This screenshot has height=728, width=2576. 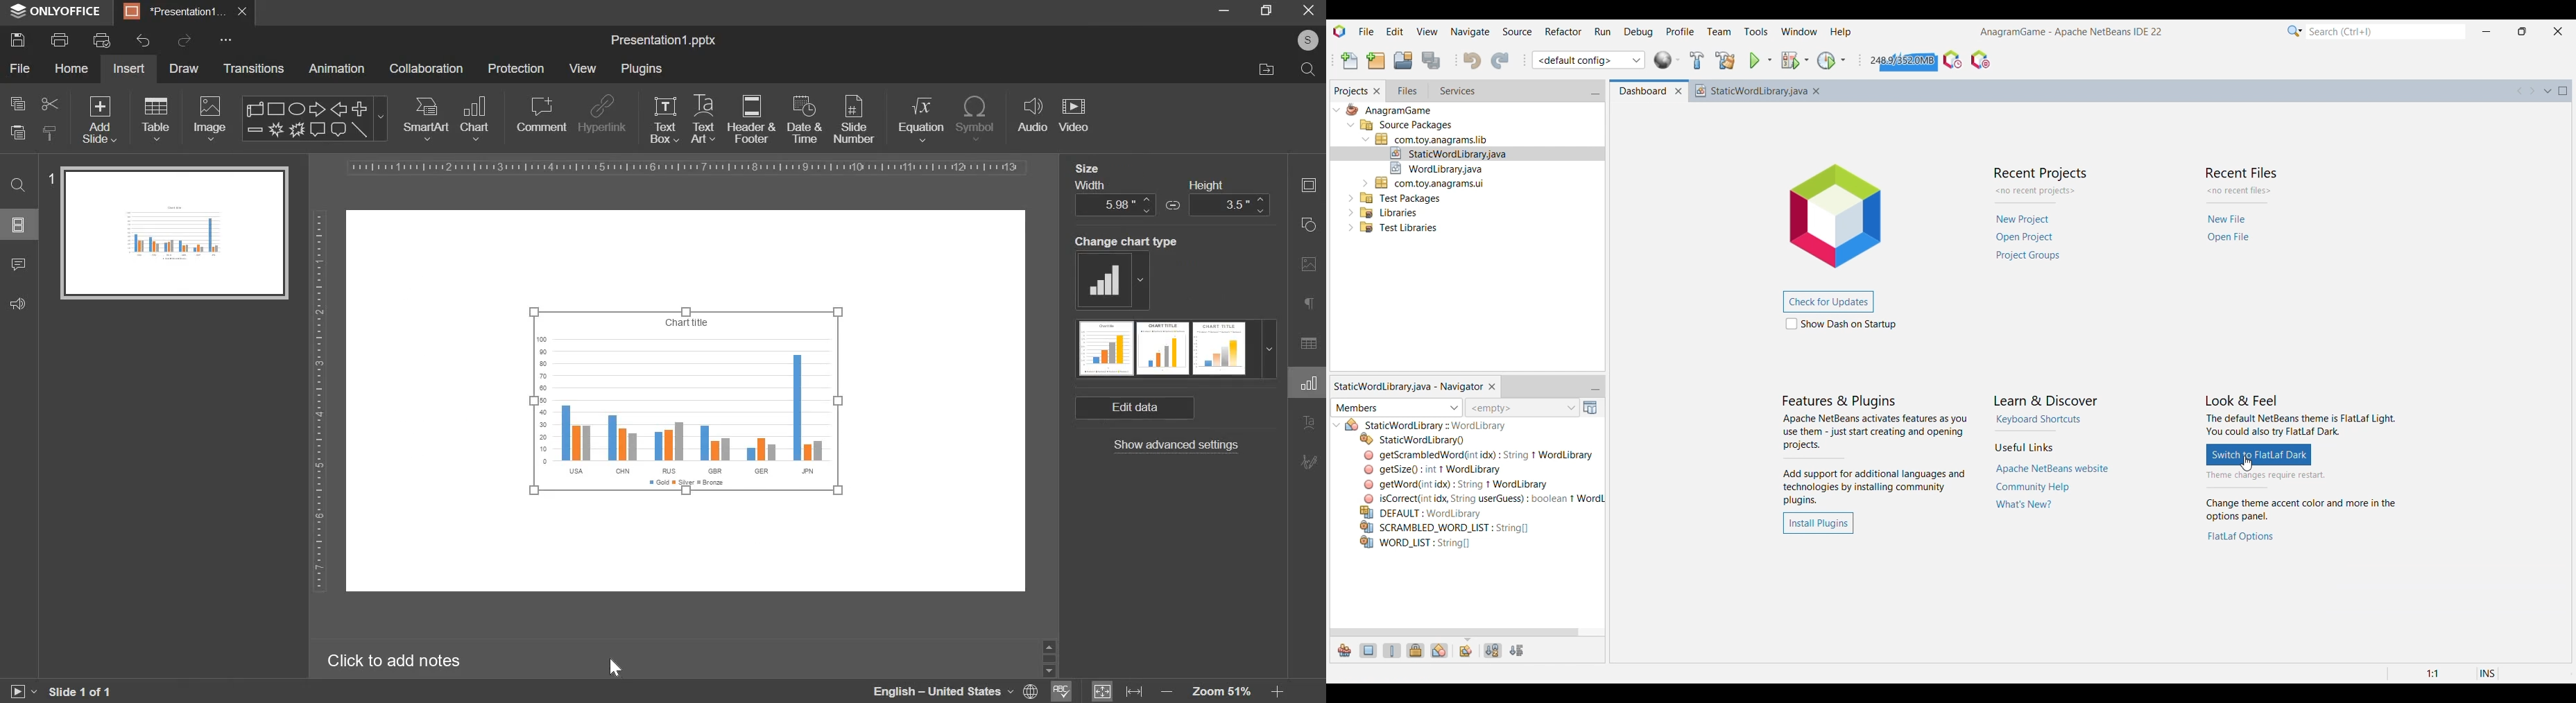 I want to click on find, so click(x=18, y=185).